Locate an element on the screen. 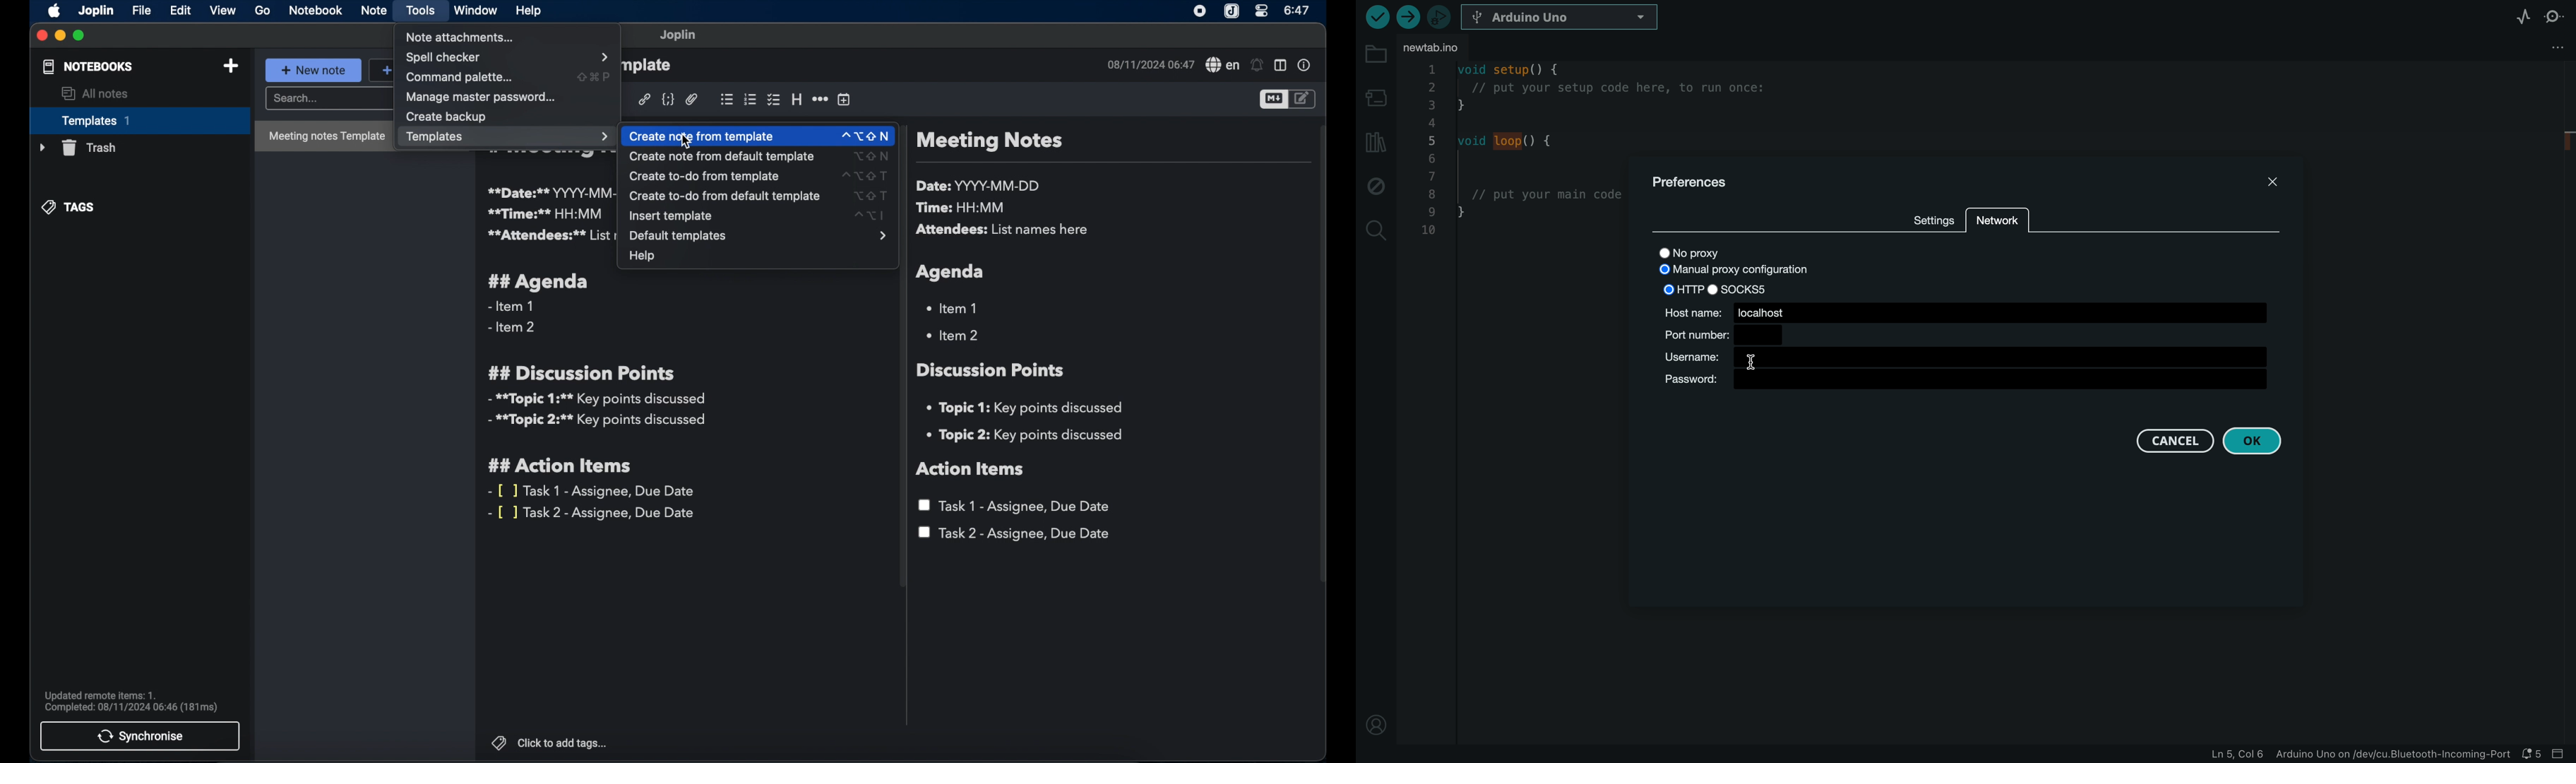 Image resolution: width=2576 pixels, height=784 pixels. + is located at coordinates (381, 69).